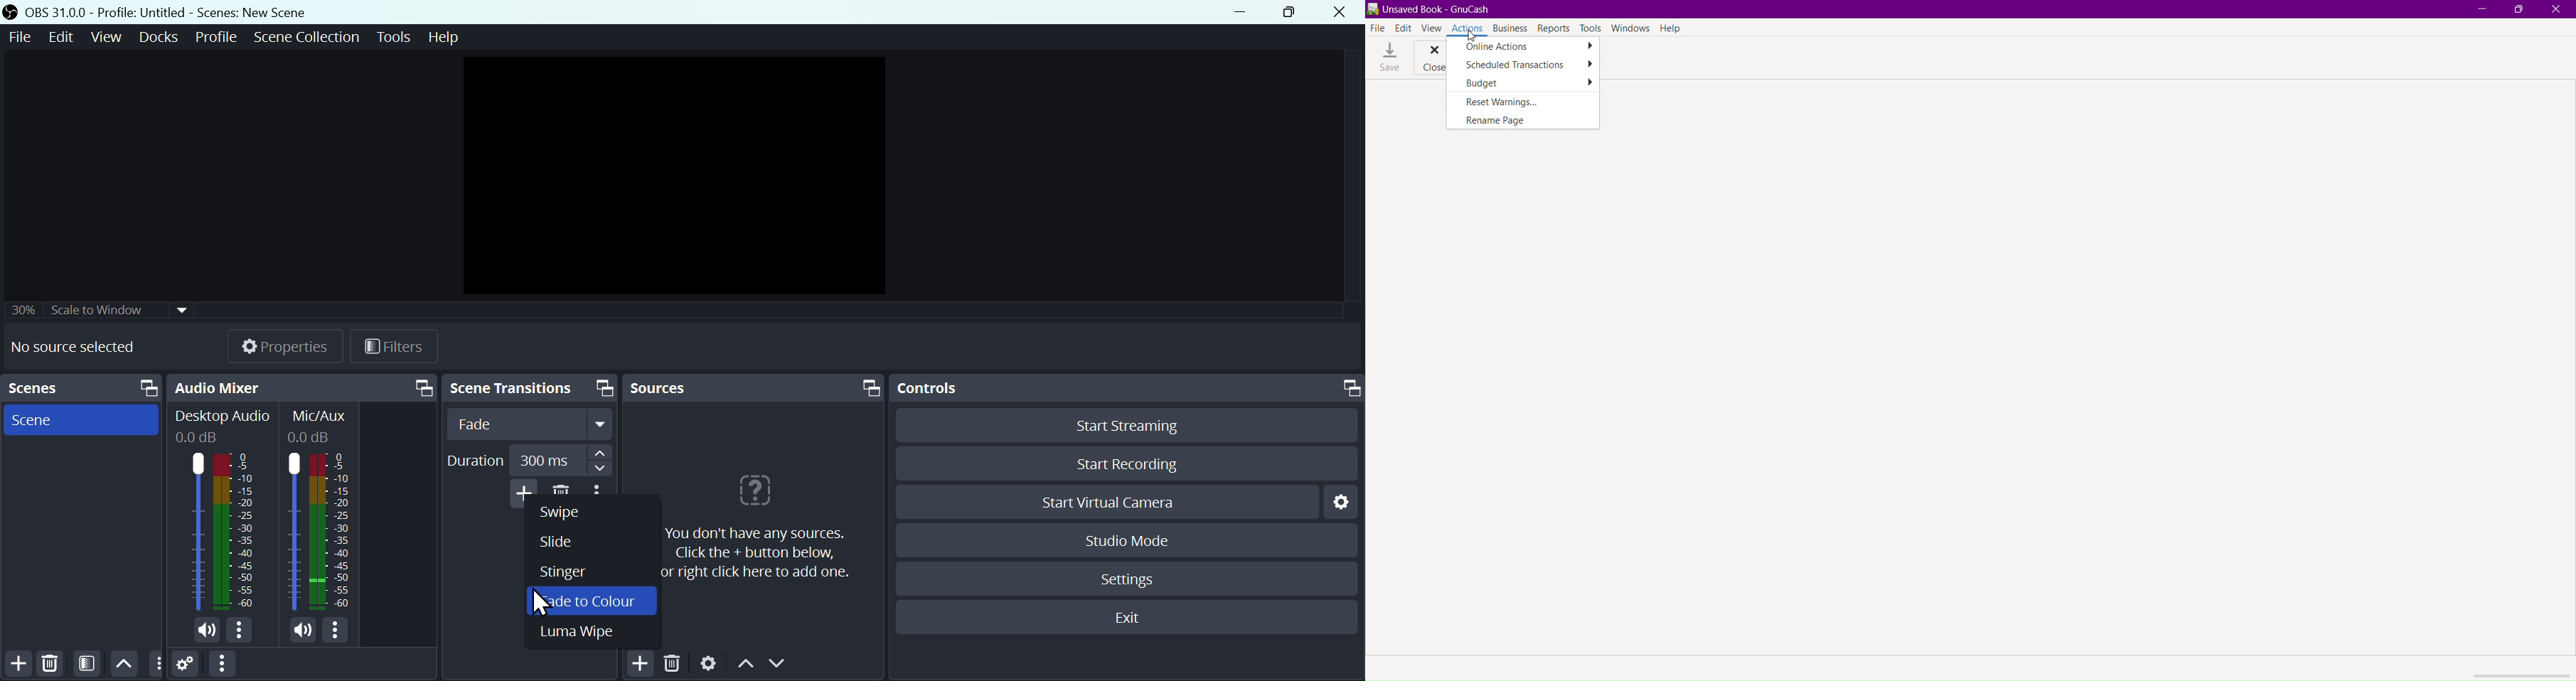 This screenshot has width=2576, height=700. I want to click on Desktop Audio, so click(221, 425).